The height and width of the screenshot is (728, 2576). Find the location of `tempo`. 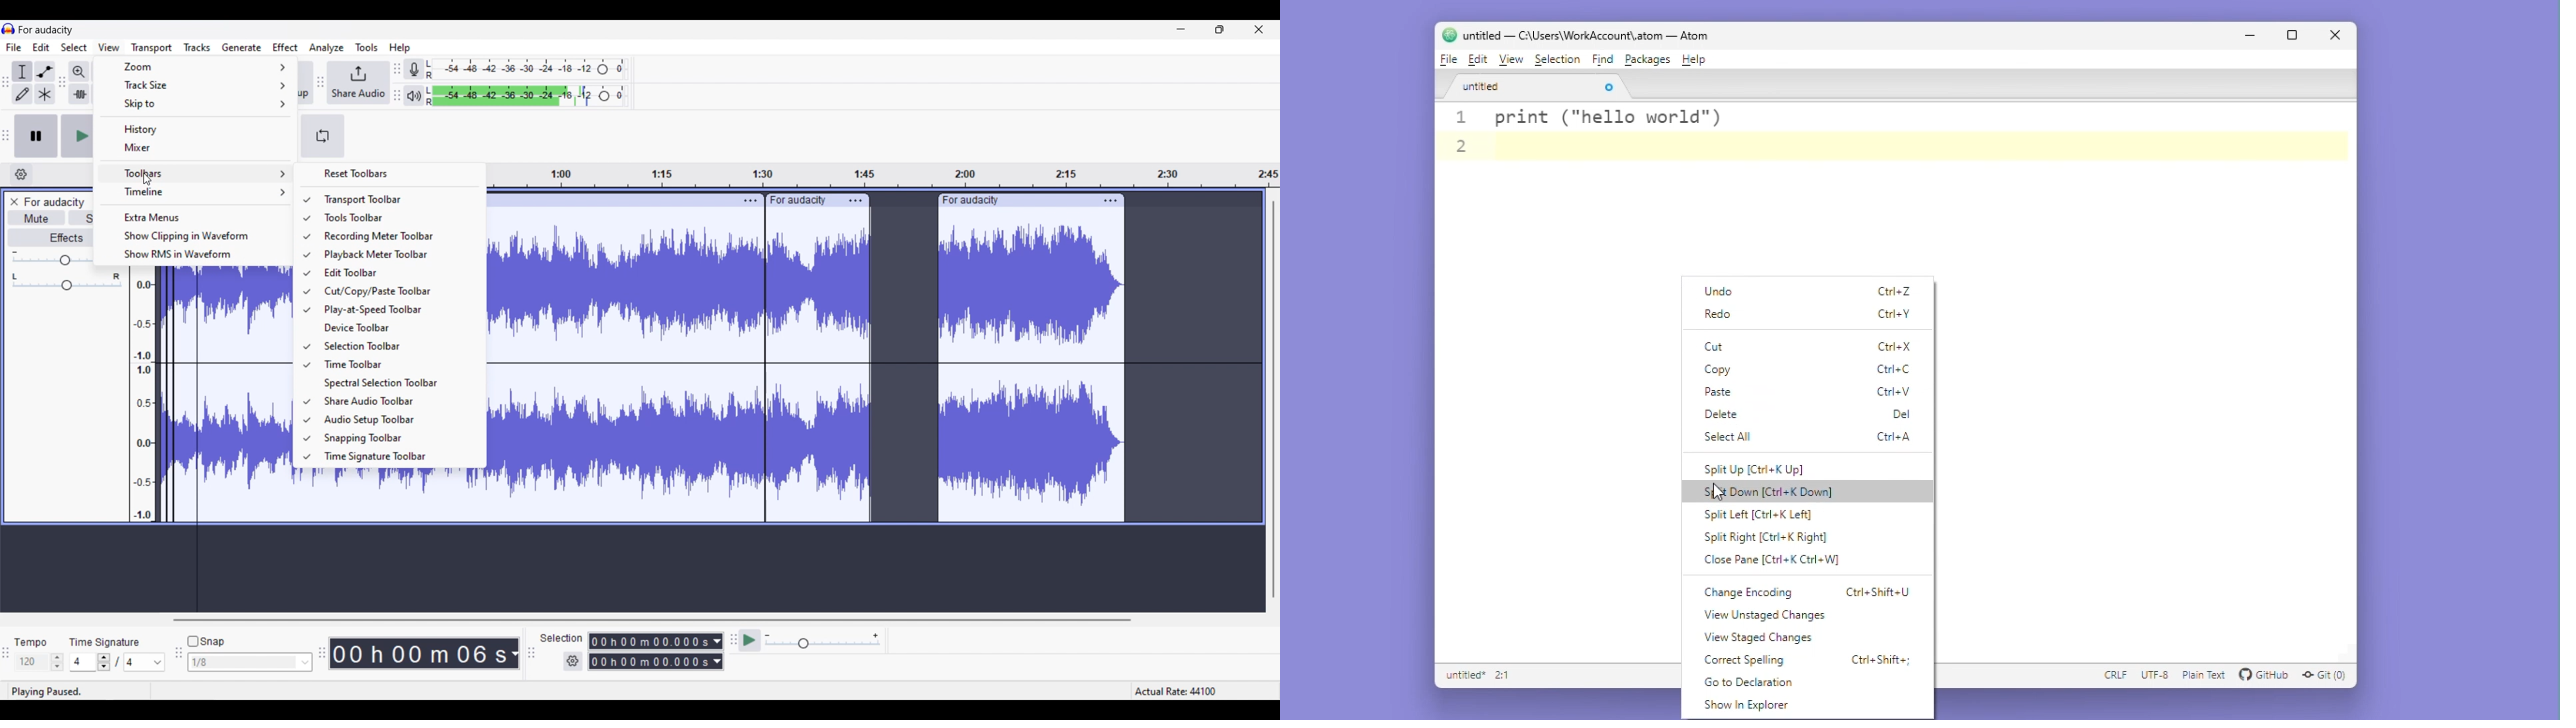

tempo is located at coordinates (31, 642).